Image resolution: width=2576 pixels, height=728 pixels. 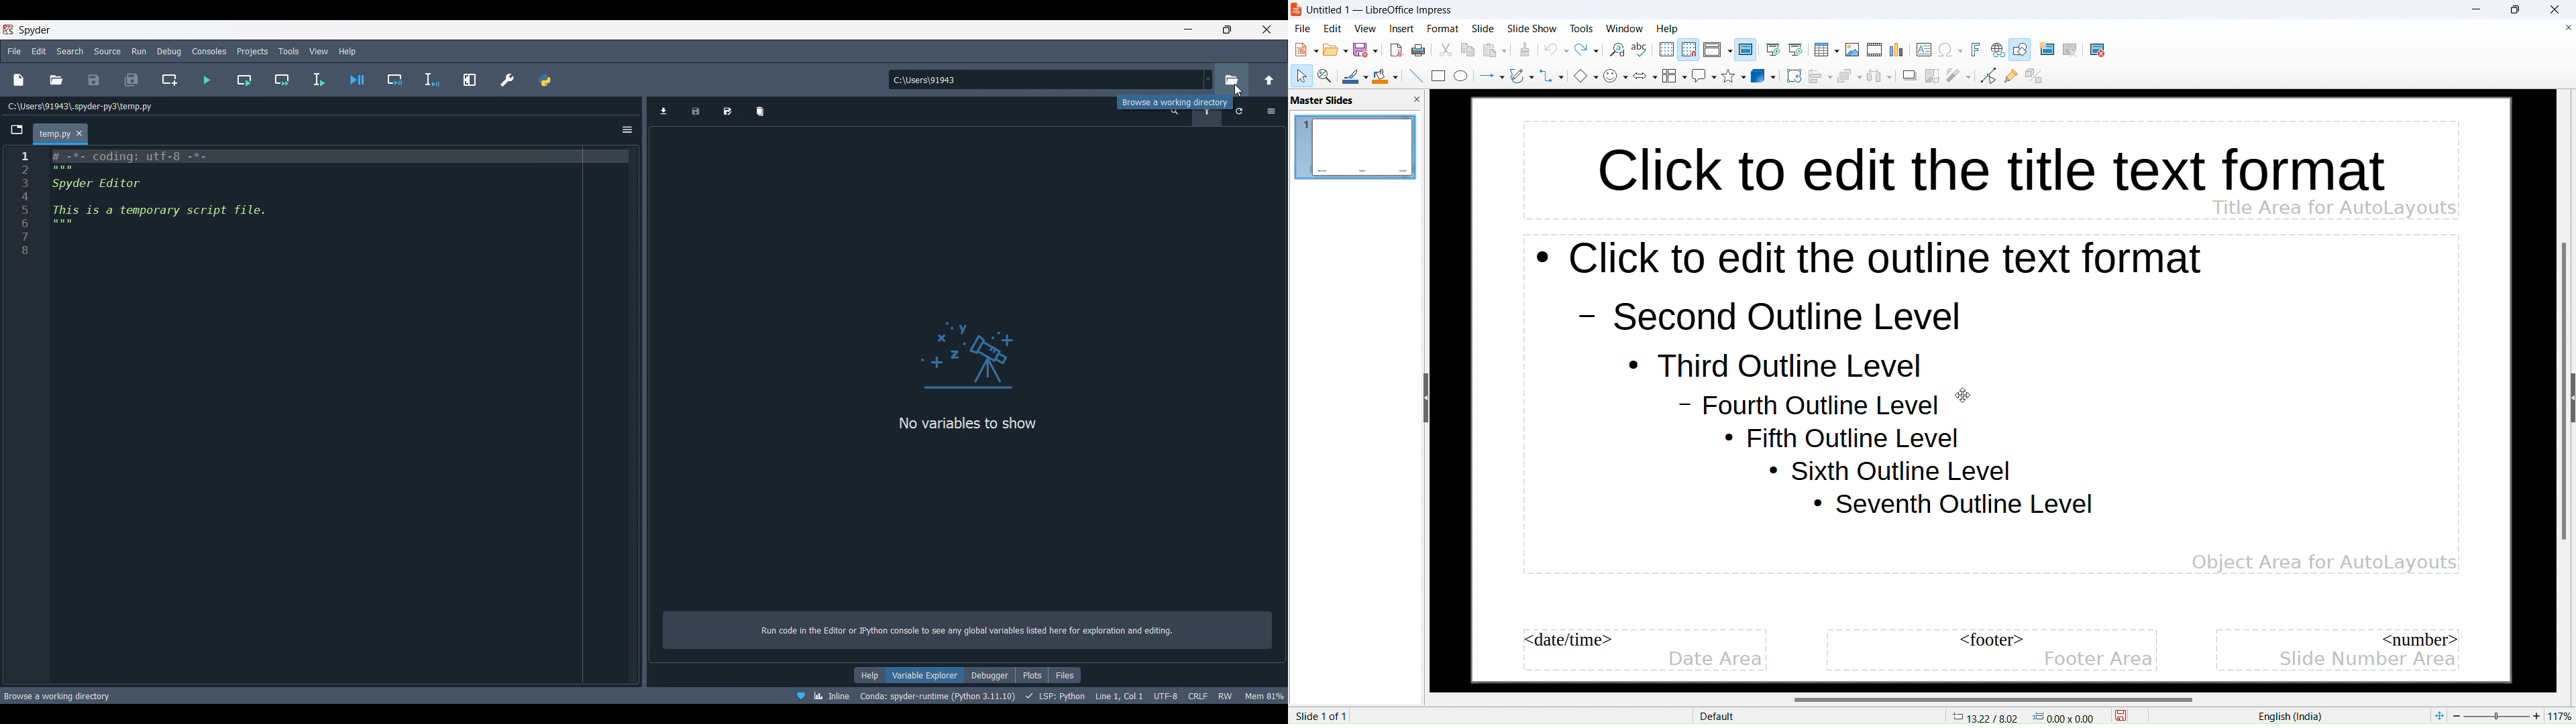 I want to click on Source menu, so click(x=107, y=52).